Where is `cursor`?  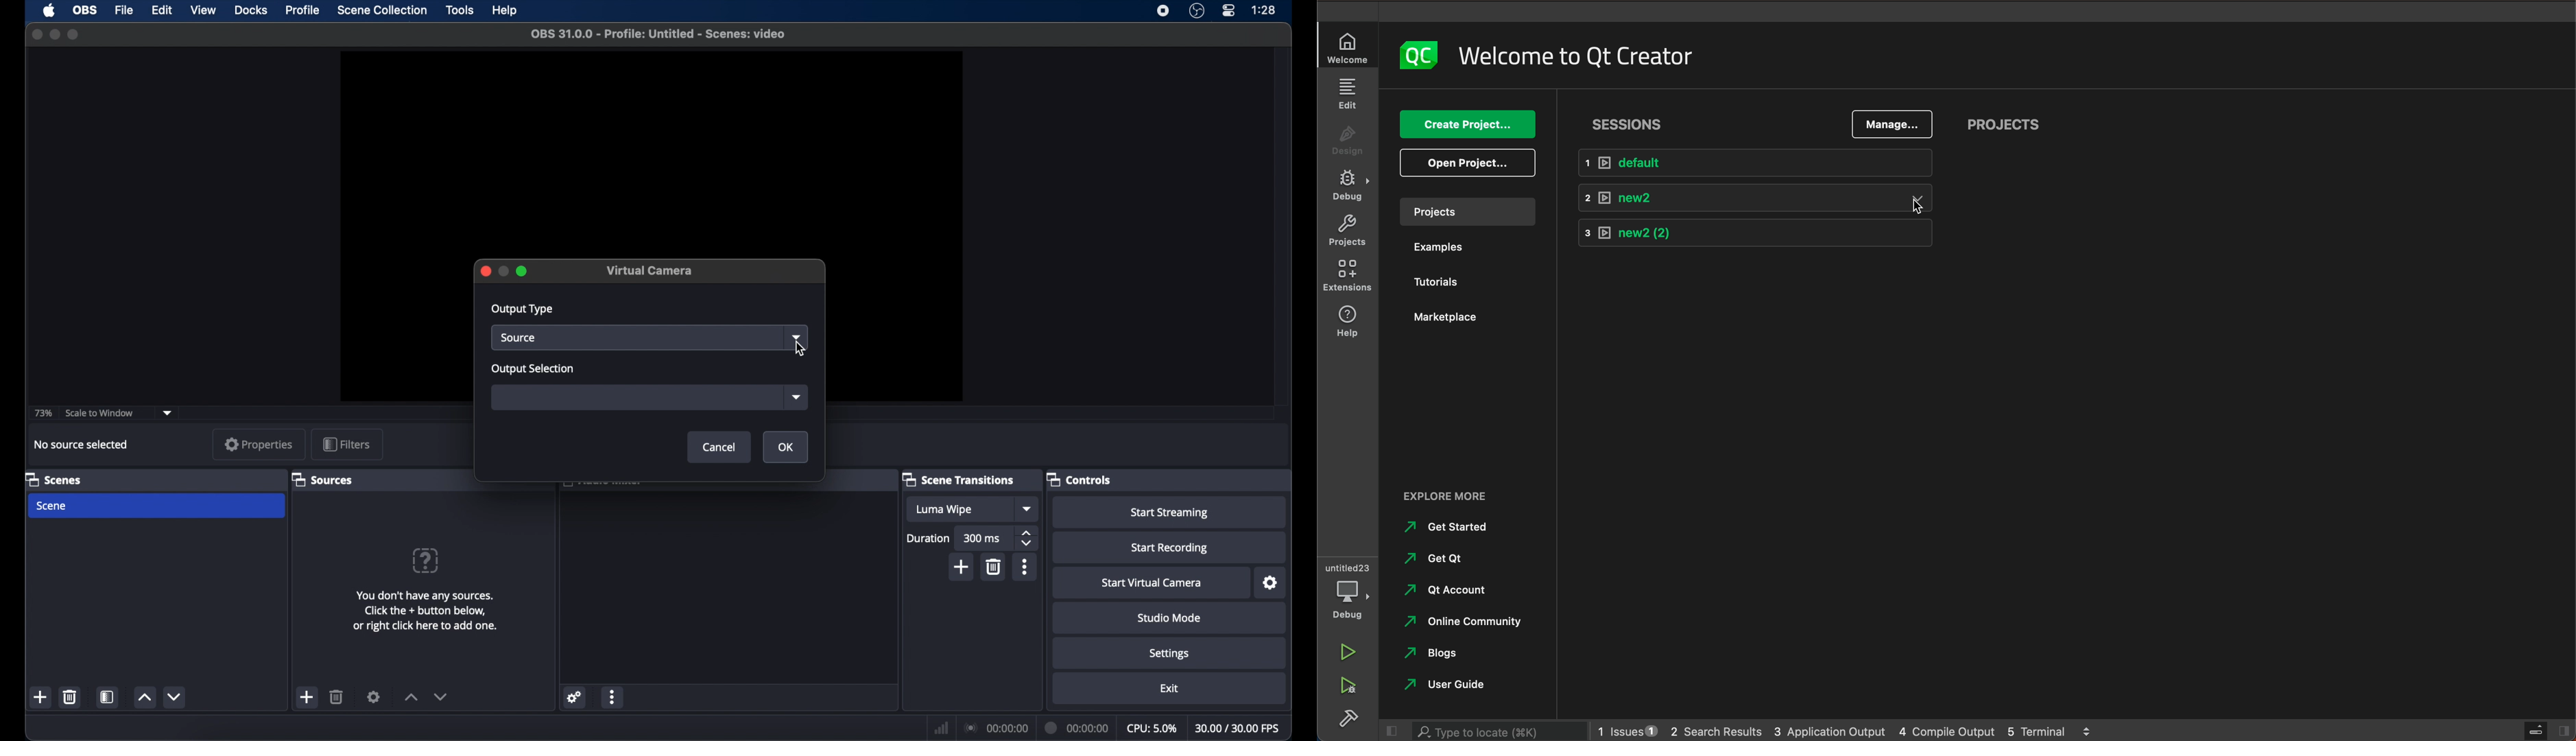
cursor is located at coordinates (1920, 209).